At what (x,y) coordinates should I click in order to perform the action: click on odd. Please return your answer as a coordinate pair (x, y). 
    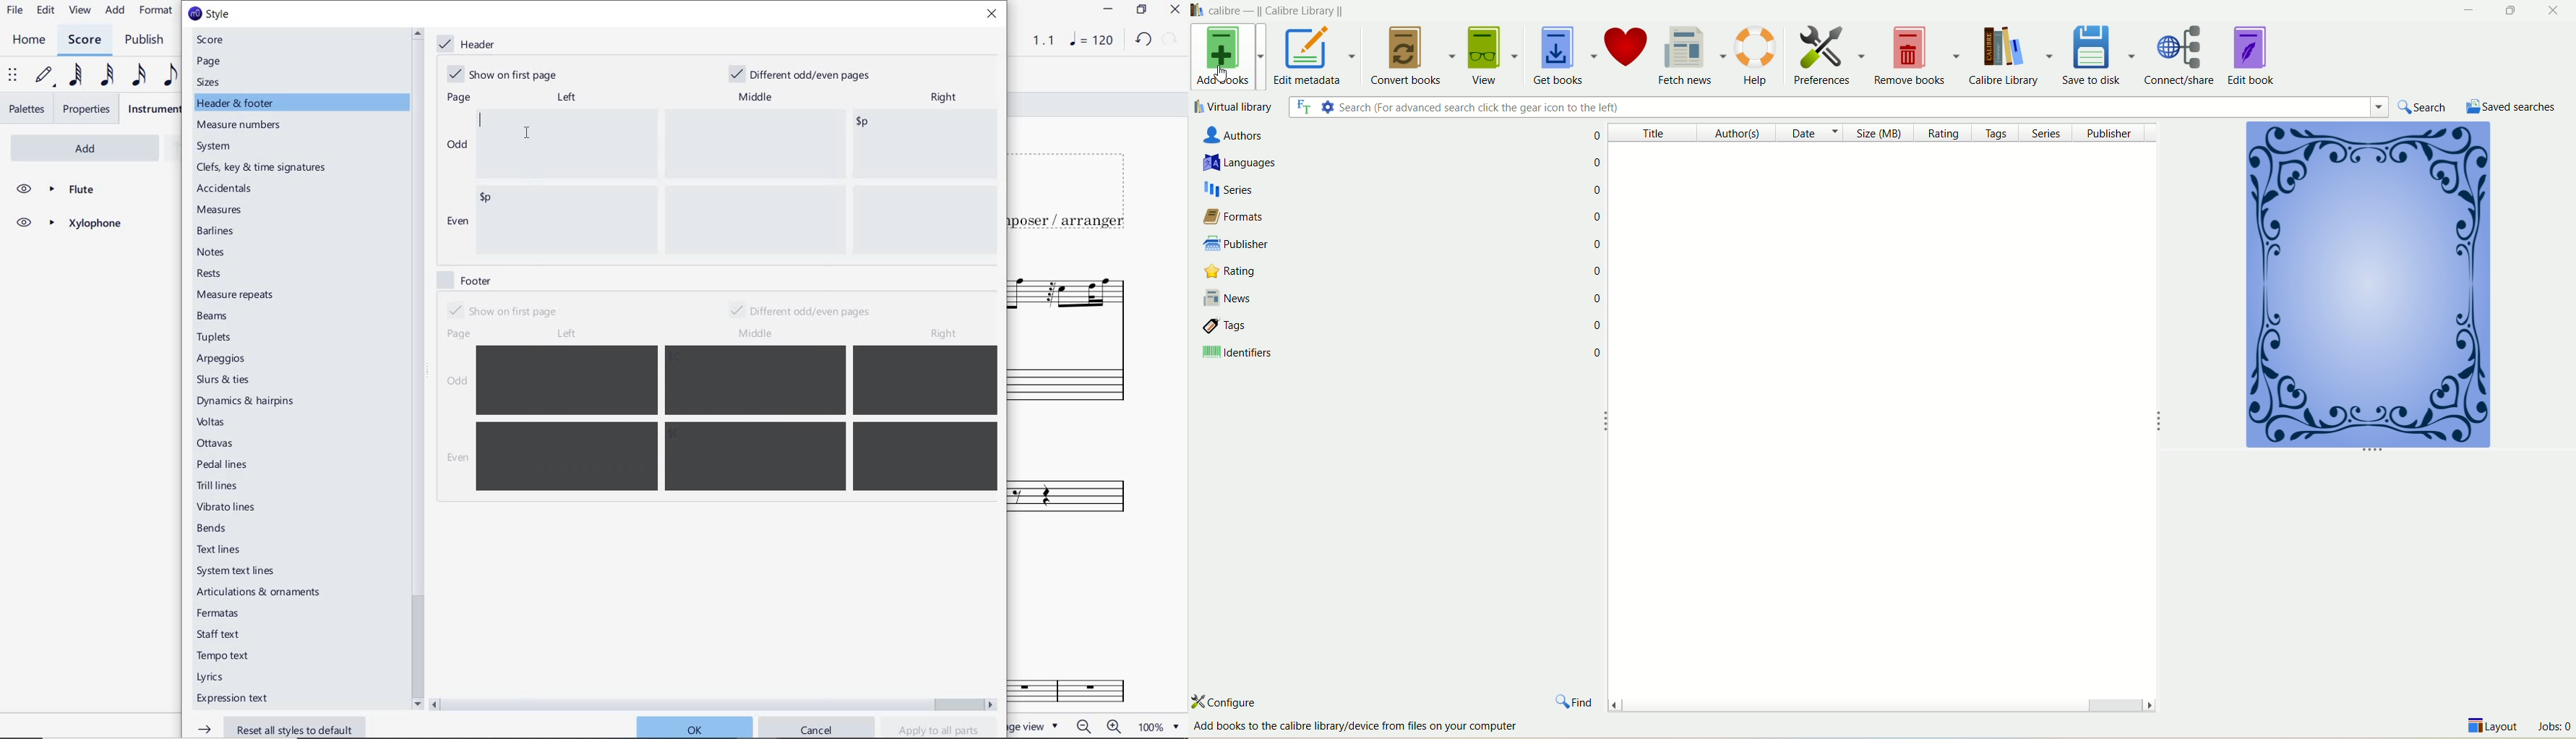
    Looking at the image, I should click on (458, 383).